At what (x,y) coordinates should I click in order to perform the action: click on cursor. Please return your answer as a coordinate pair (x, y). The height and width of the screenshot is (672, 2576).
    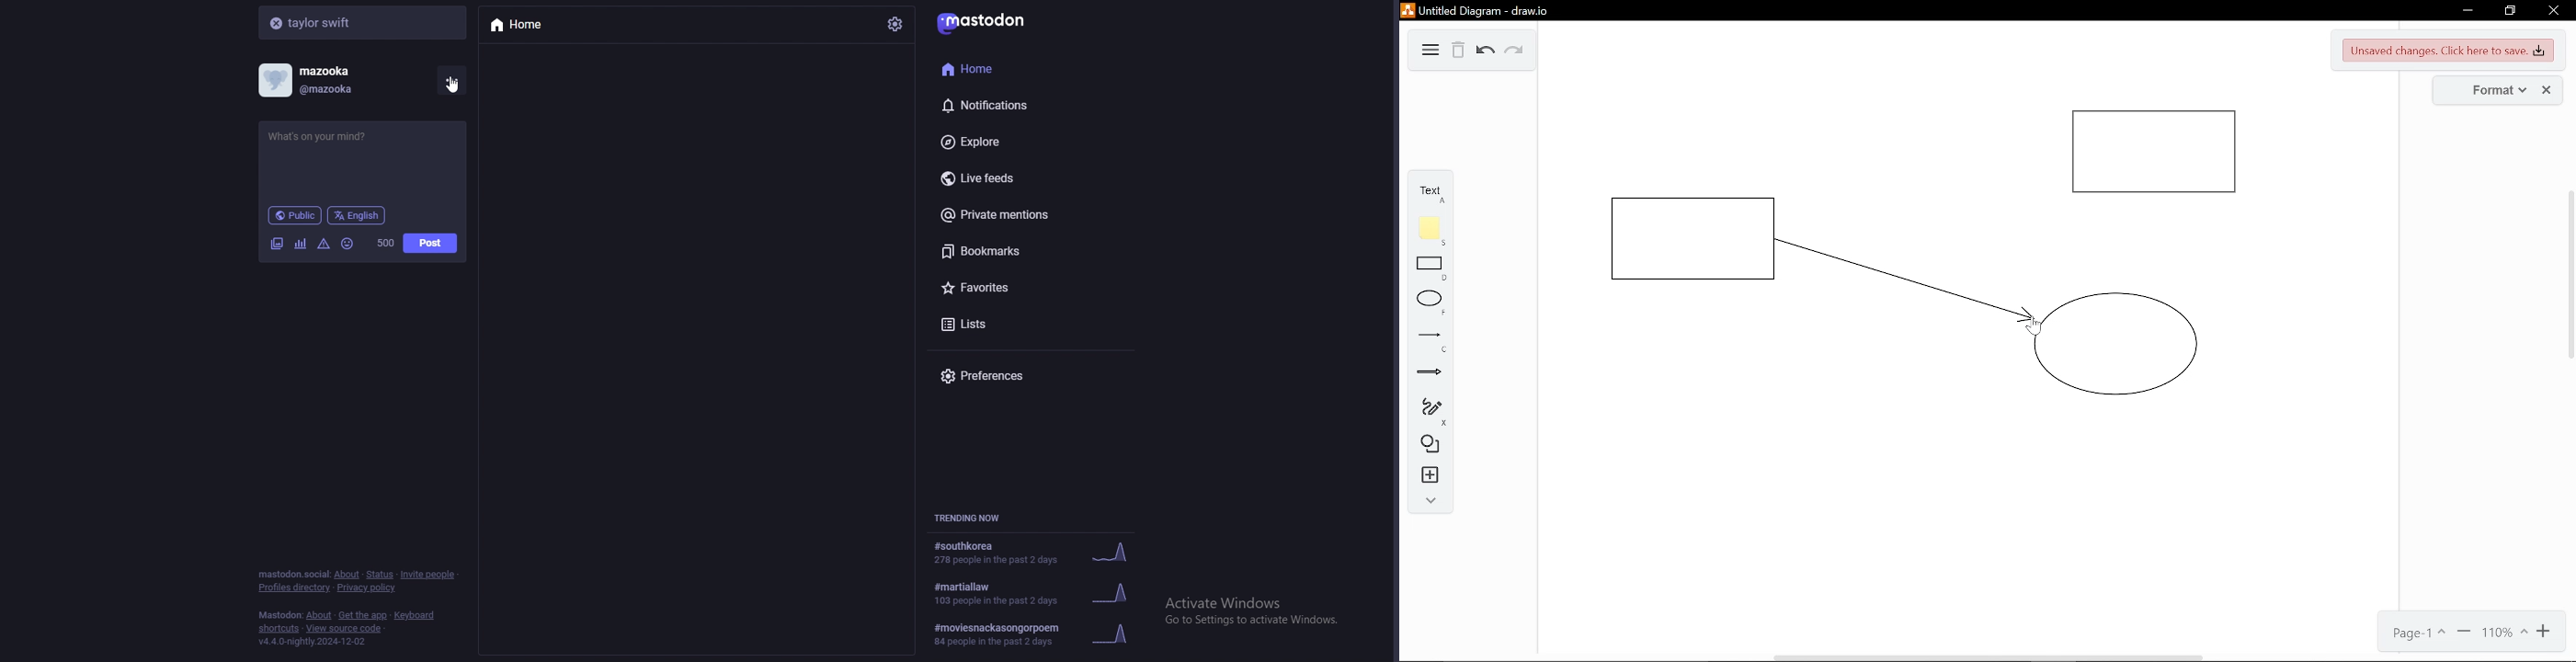
    Looking at the image, I should click on (458, 94).